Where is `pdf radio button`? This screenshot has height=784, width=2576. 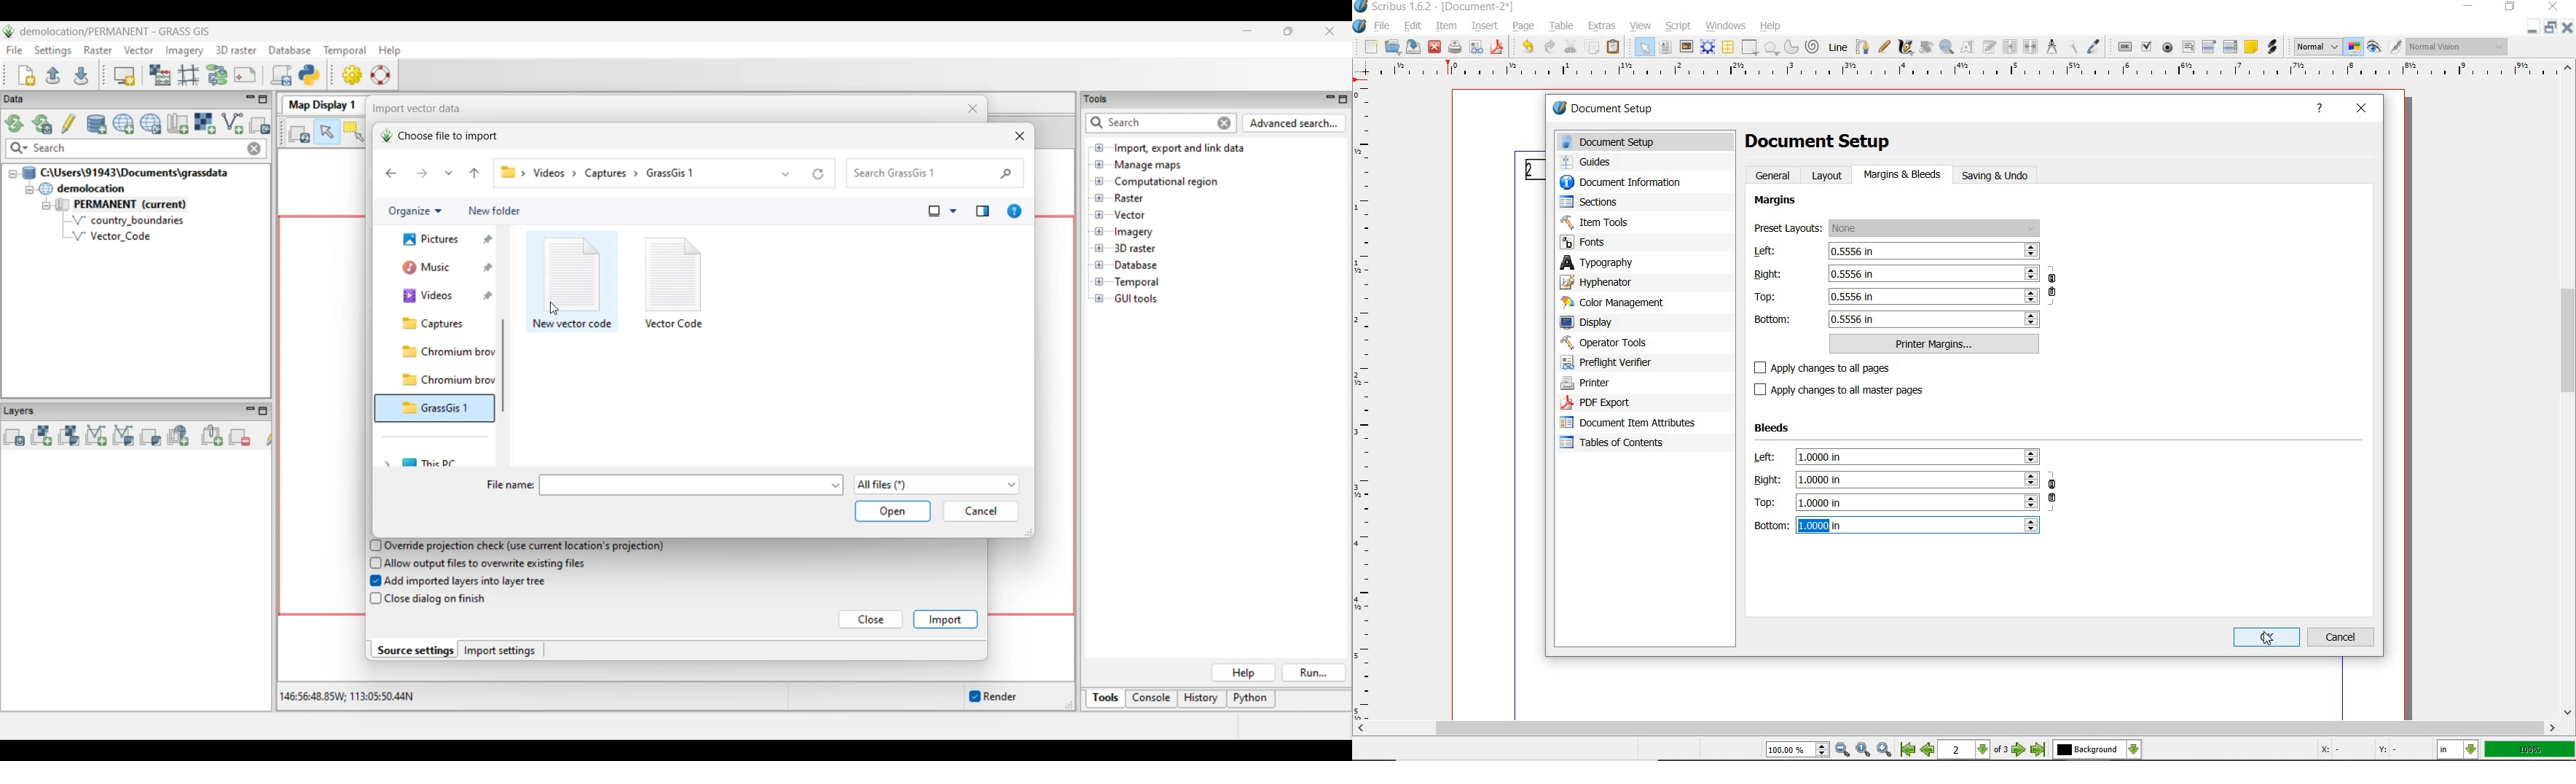 pdf radio button is located at coordinates (2168, 47).